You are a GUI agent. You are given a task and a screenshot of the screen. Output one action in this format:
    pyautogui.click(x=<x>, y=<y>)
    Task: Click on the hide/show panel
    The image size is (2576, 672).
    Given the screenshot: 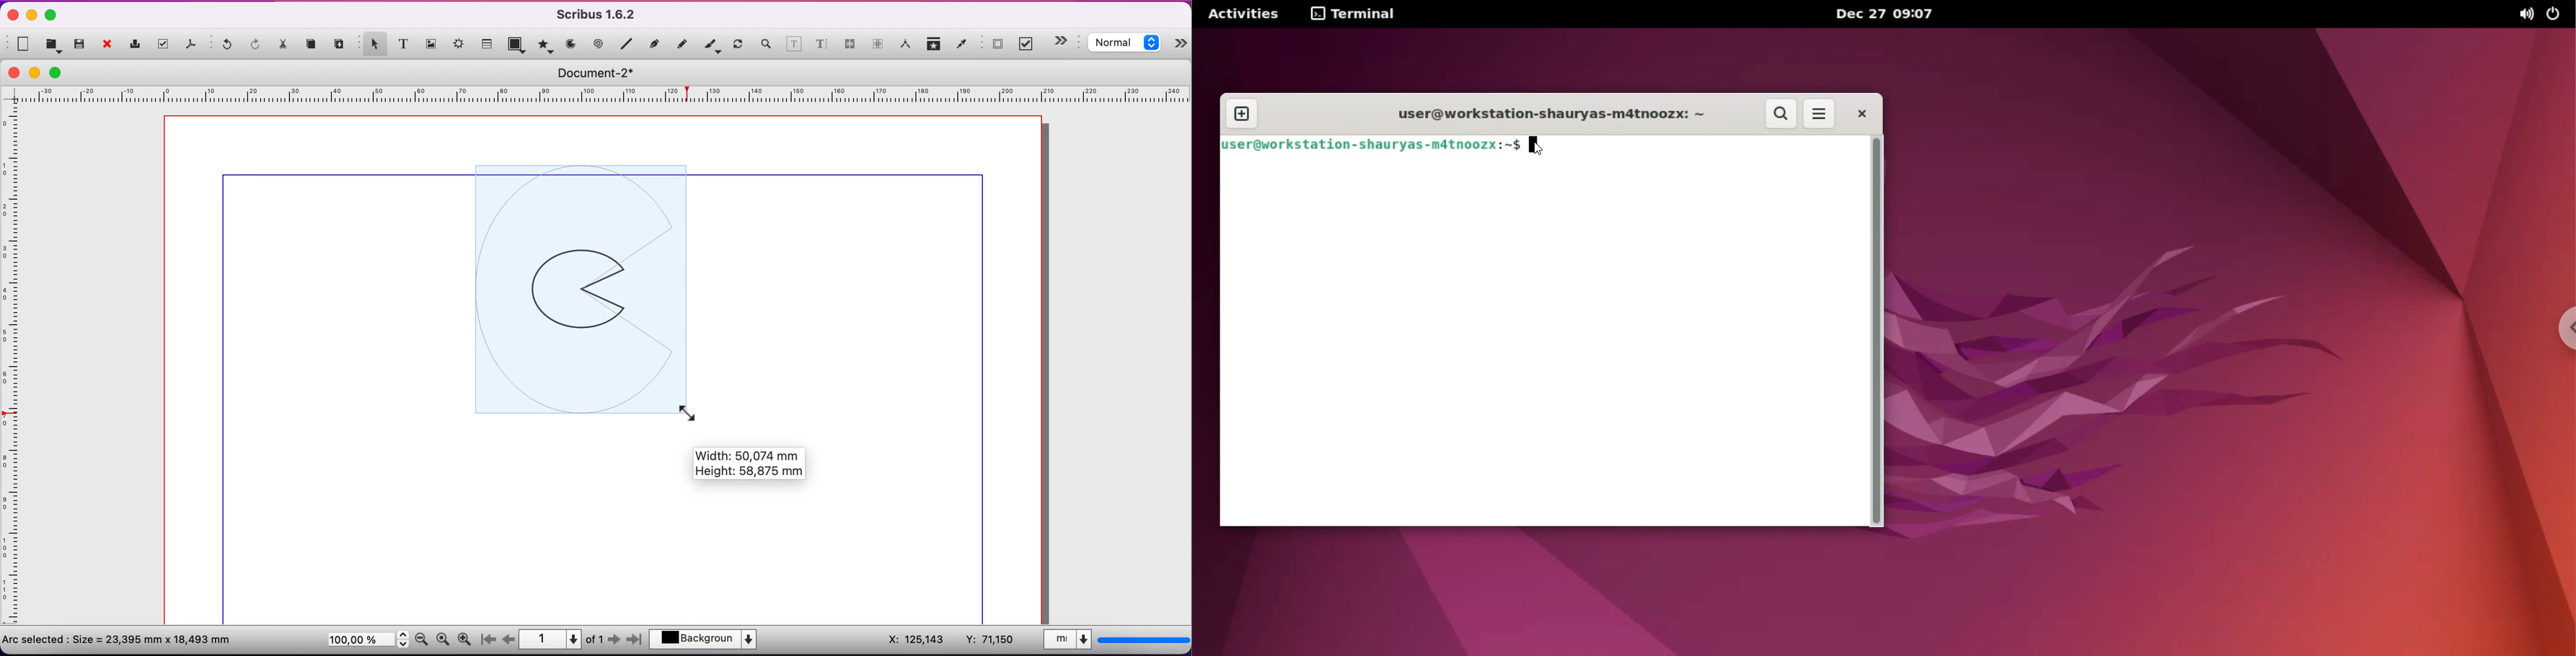 What is the action you would take?
    pyautogui.click(x=1181, y=45)
    